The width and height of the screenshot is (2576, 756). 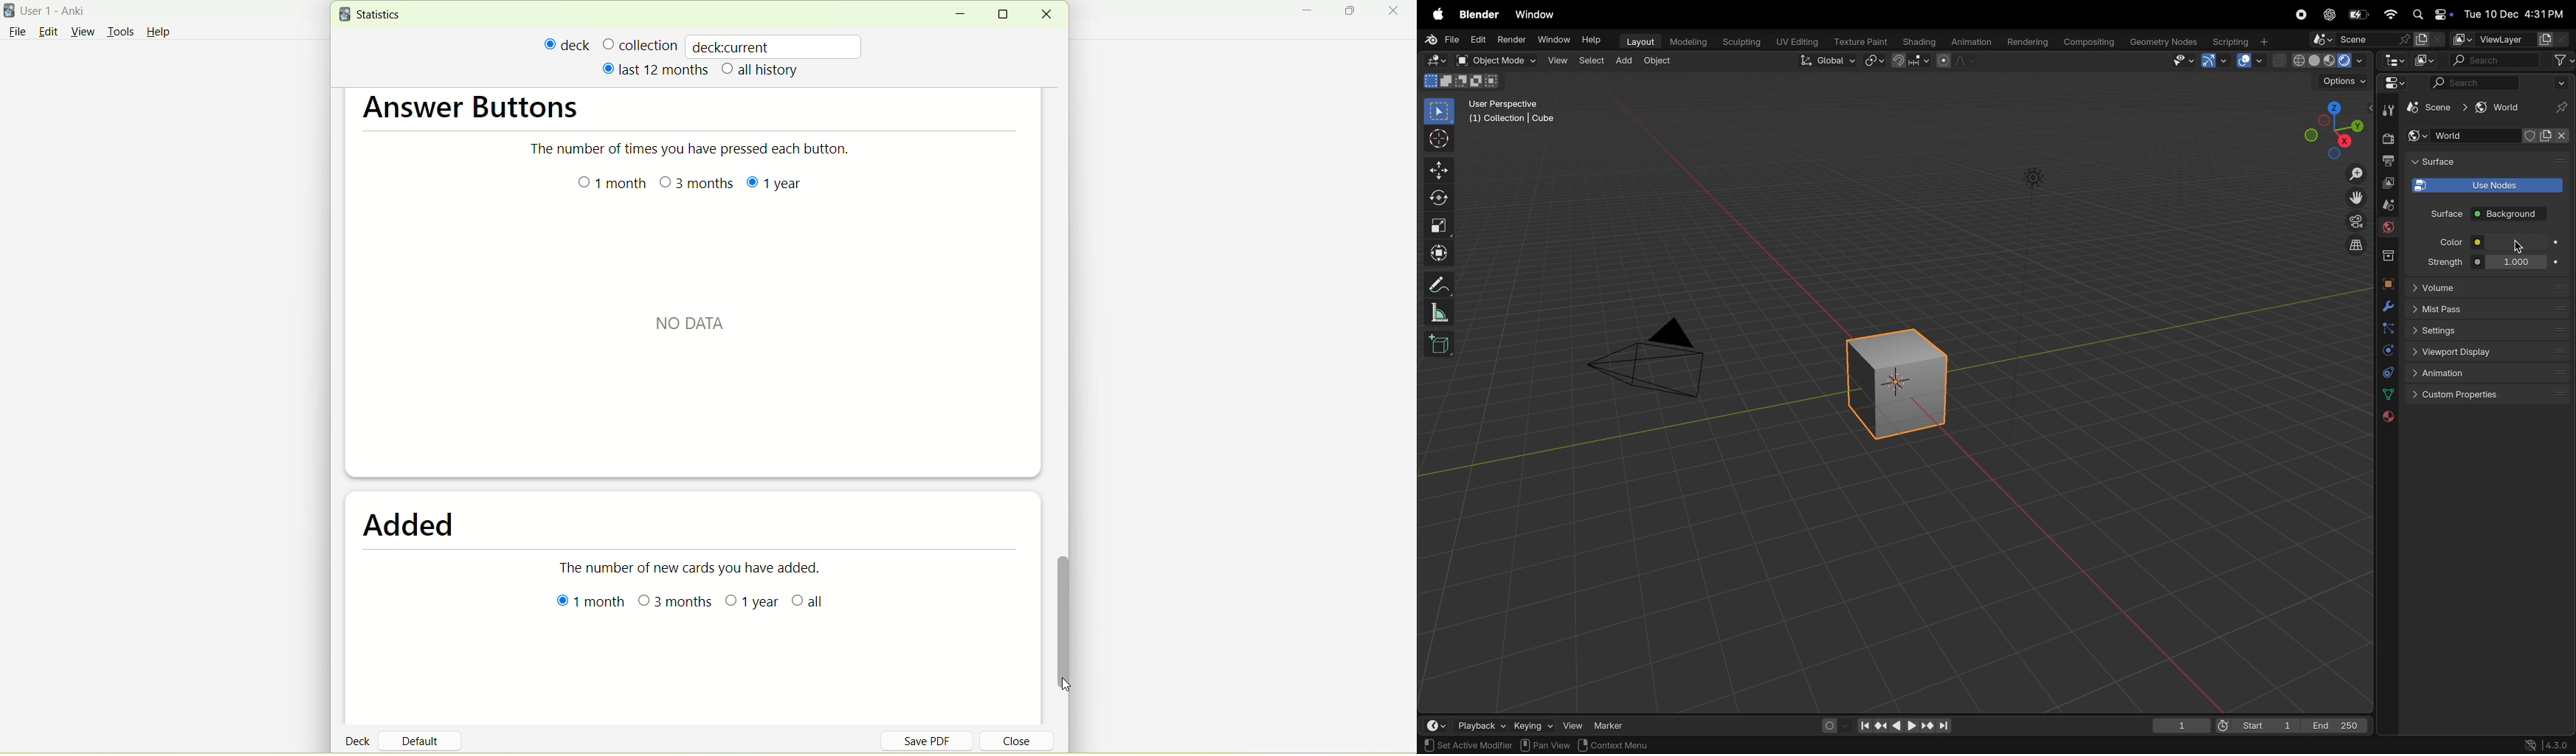 I want to click on custom properties, so click(x=2490, y=396).